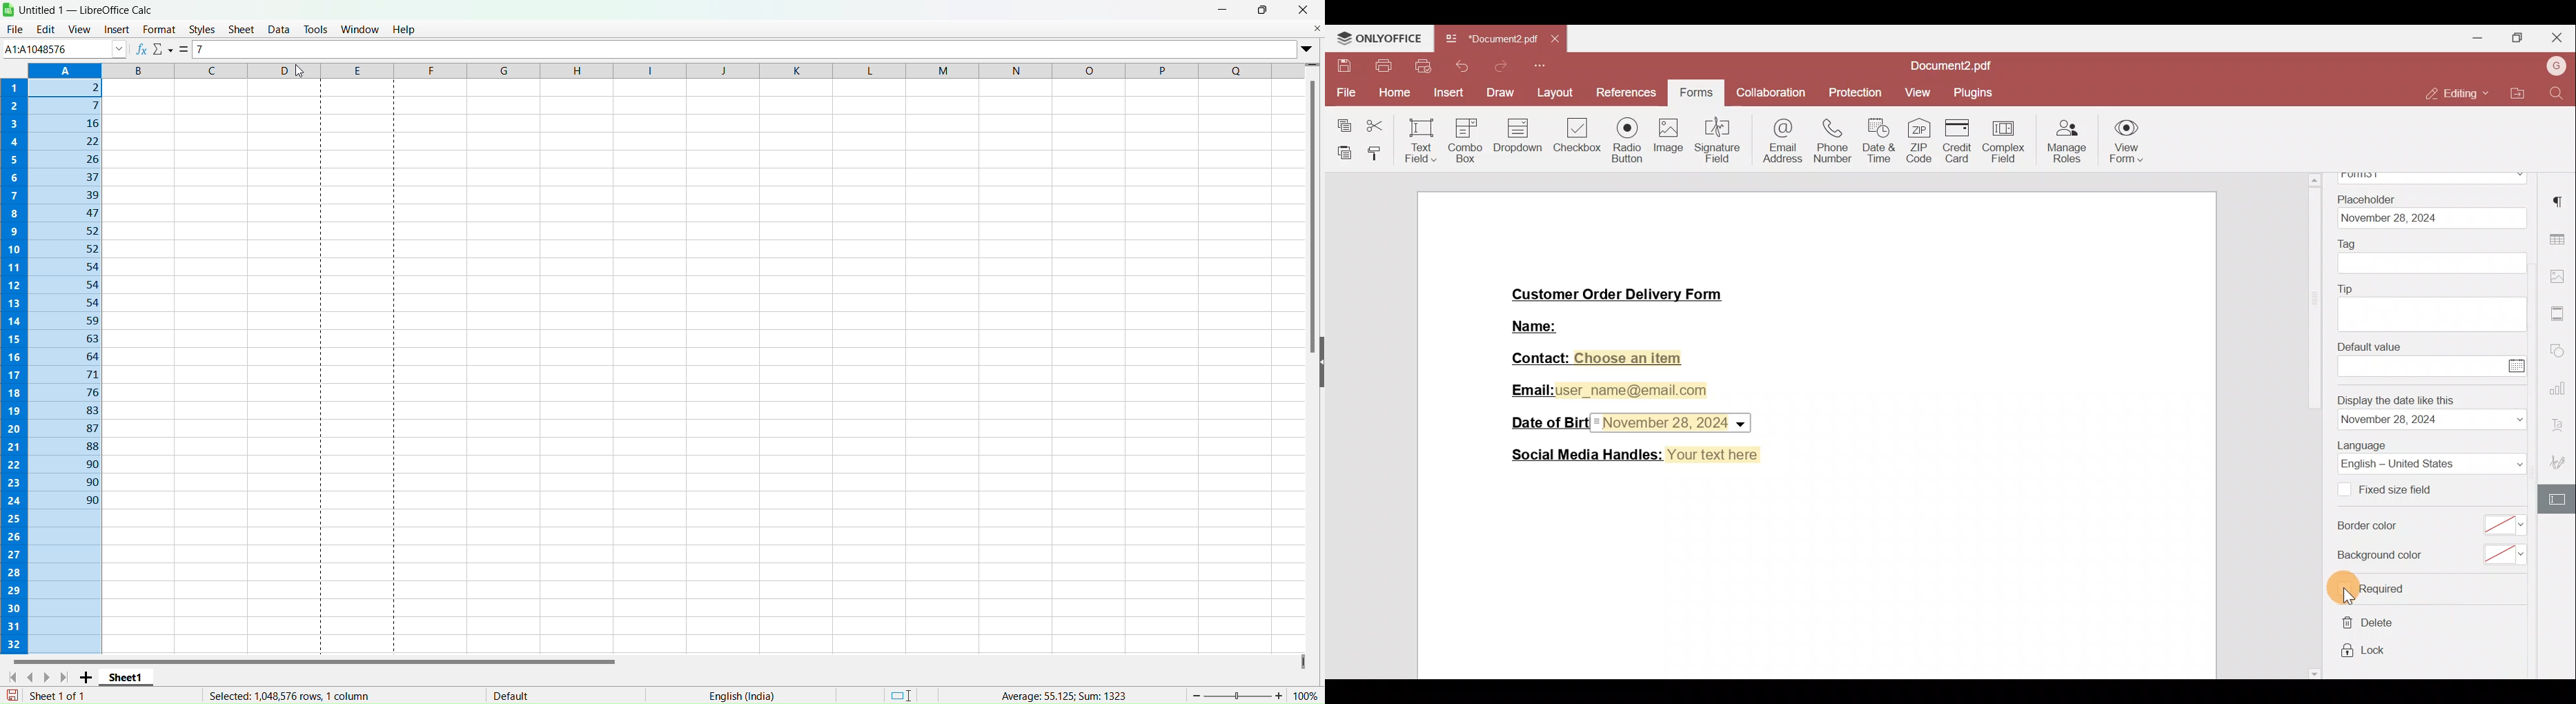 This screenshot has height=728, width=2576. What do you see at coordinates (1922, 90) in the screenshot?
I see `View` at bounding box center [1922, 90].